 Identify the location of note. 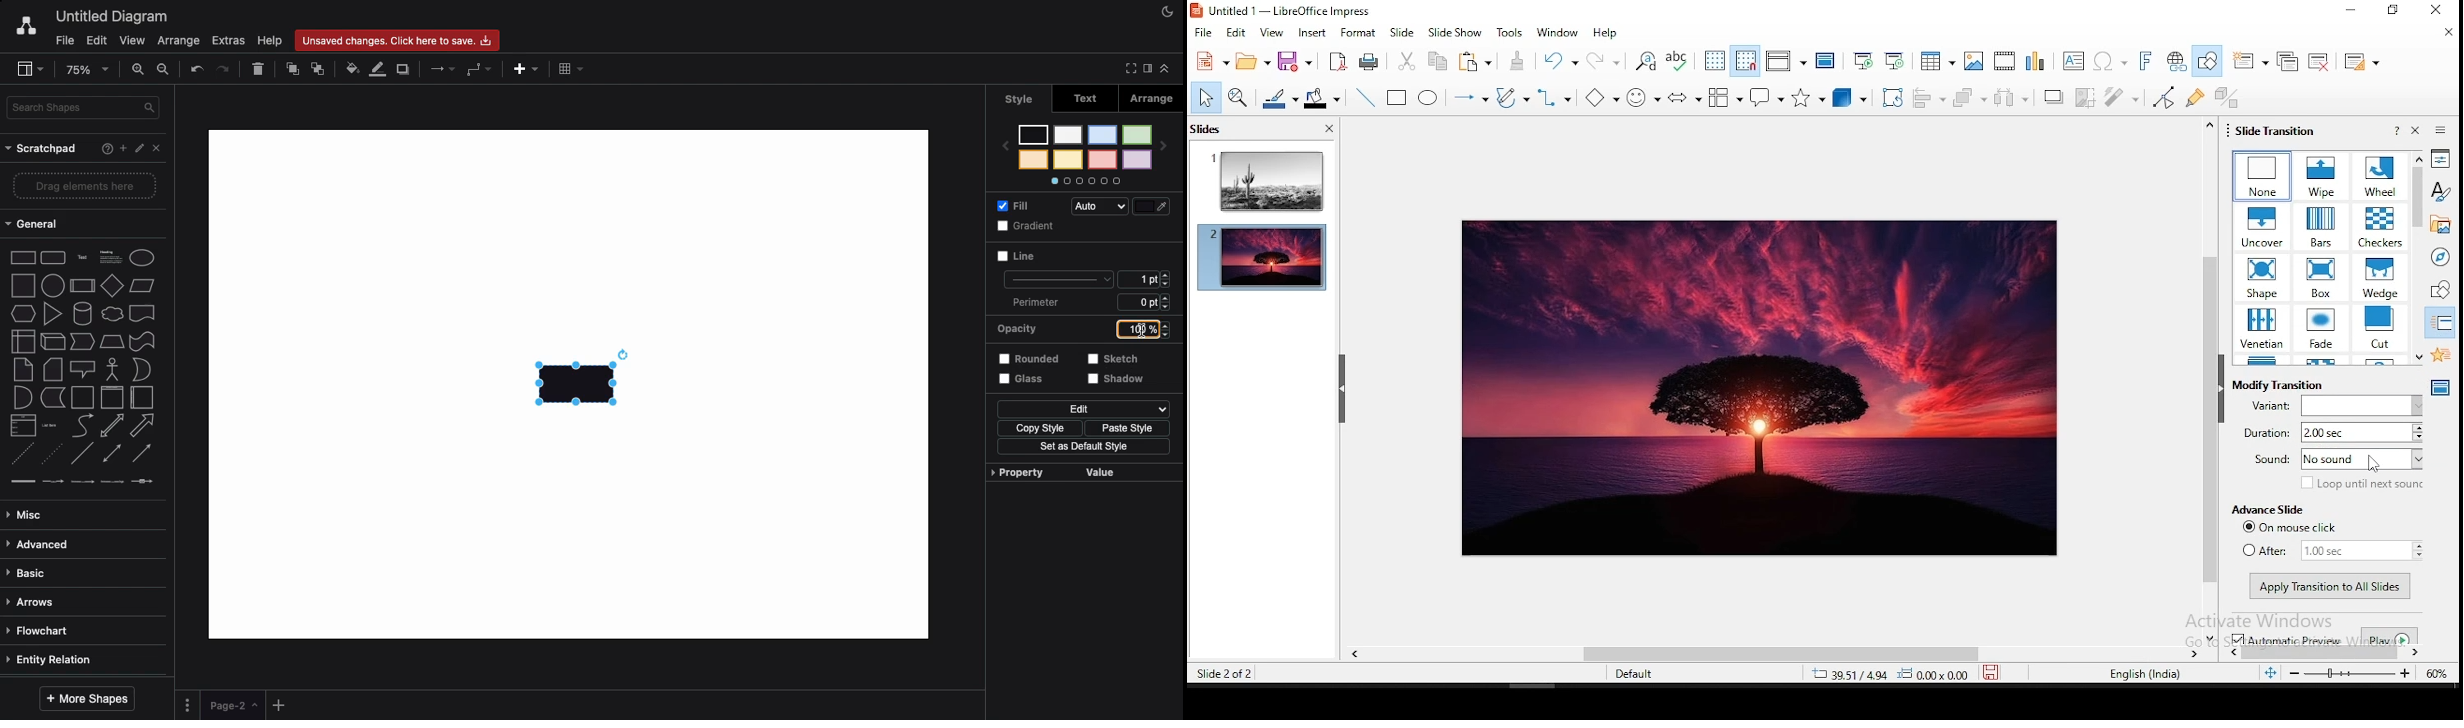
(24, 369).